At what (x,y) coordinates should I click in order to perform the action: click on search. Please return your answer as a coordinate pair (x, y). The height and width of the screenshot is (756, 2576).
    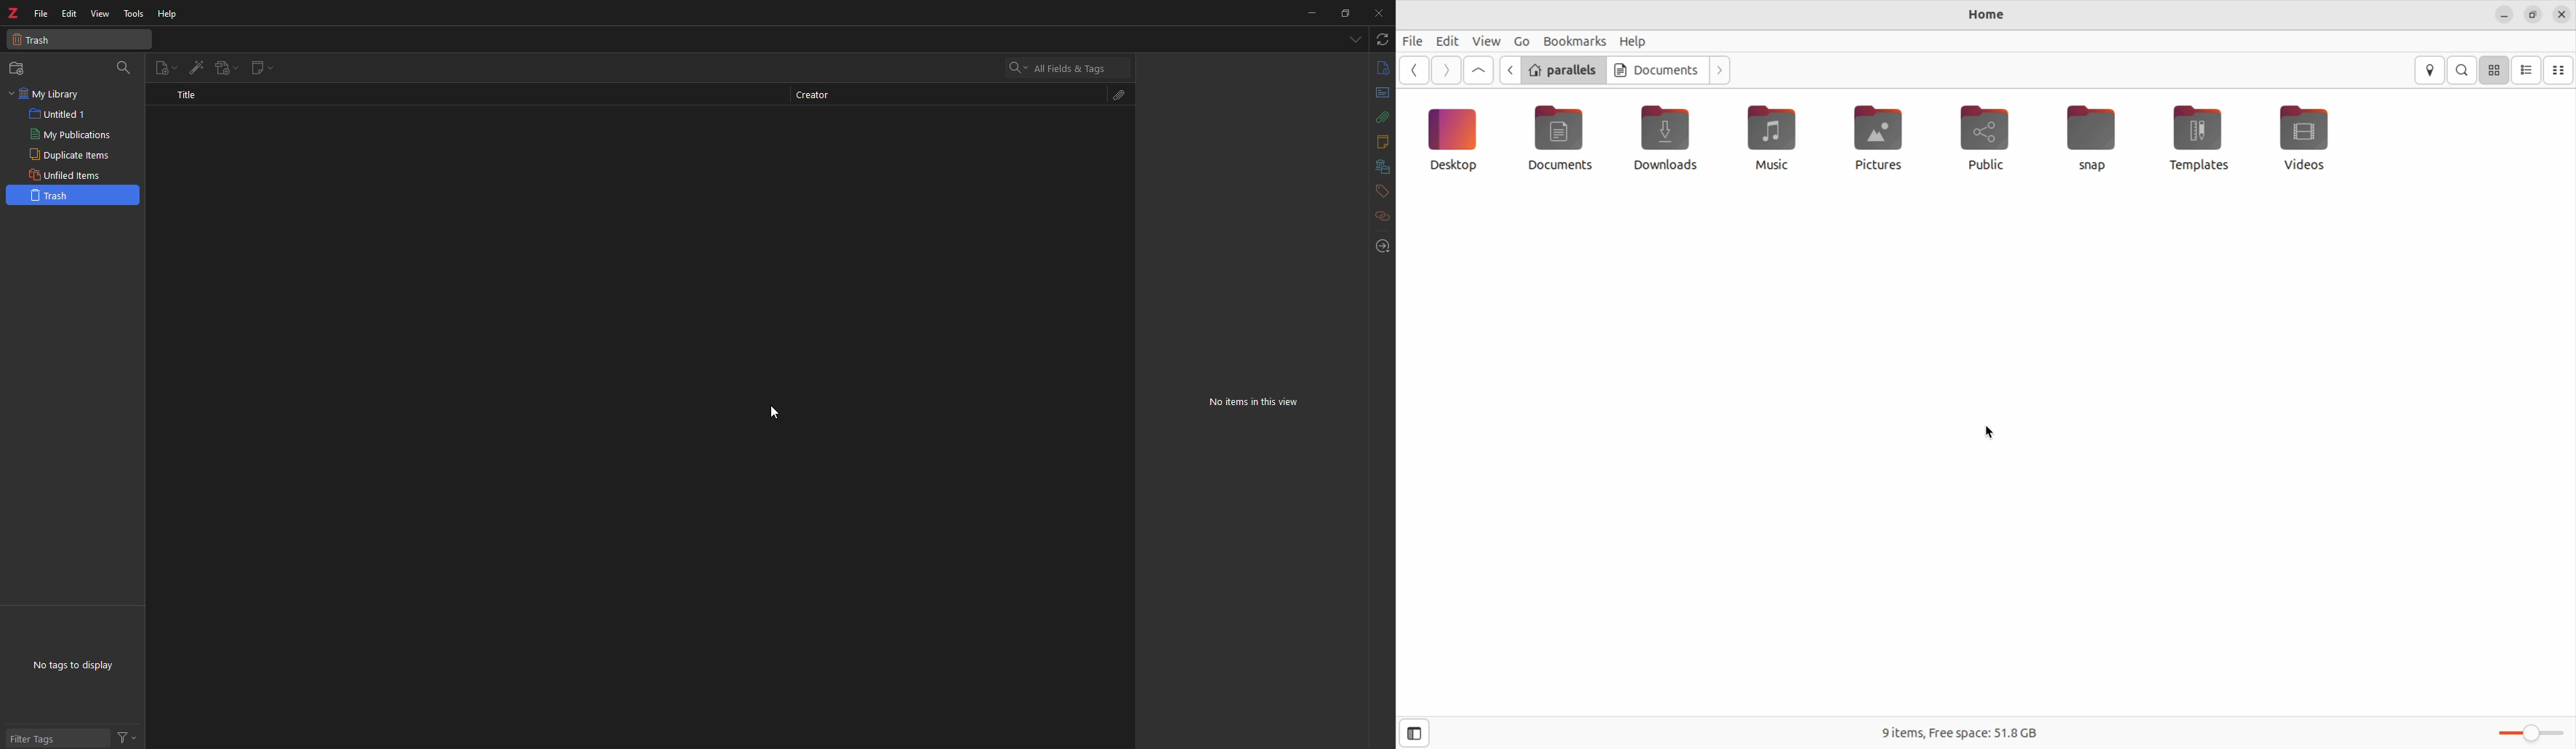
    Looking at the image, I should click on (1066, 67).